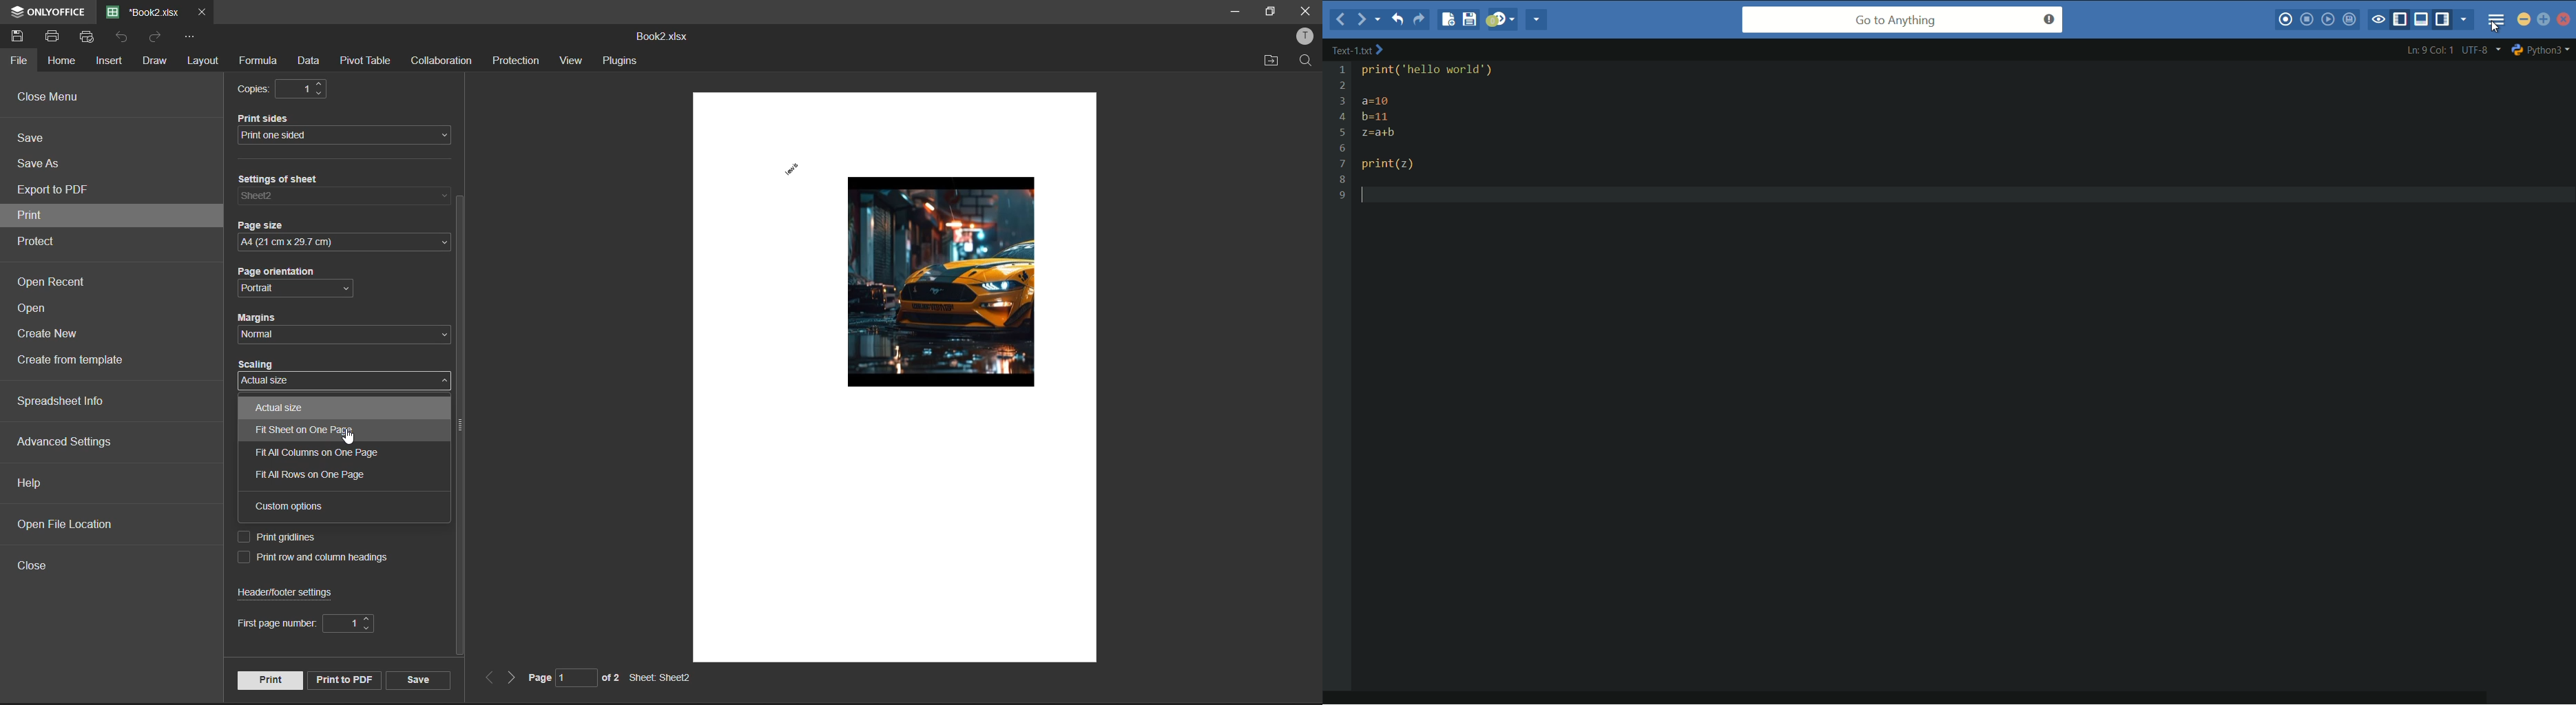 The height and width of the screenshot is (728, 2576). What do you see at coordinates (53, 282) in the screenshot?
I see `open record` at bounding box center [53, 282].